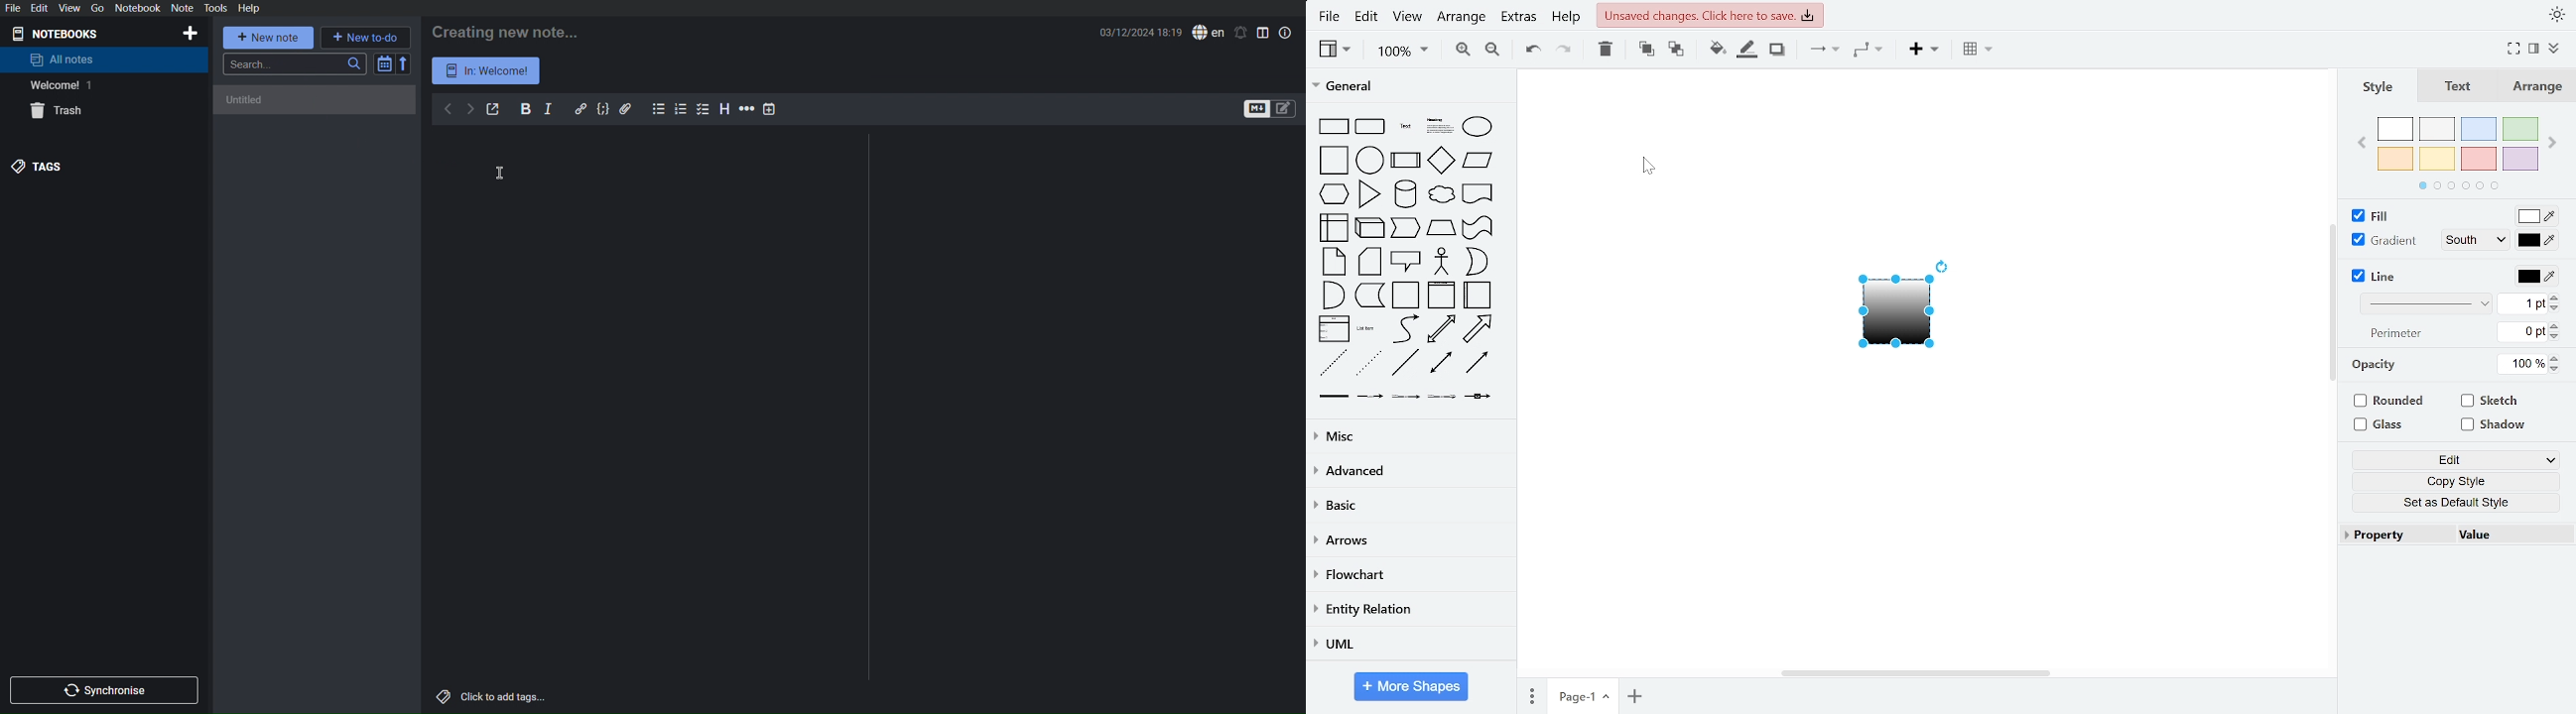 The width and height of the screenshot is (2576, 728). I want to click on rounded, so click(2389, 402).